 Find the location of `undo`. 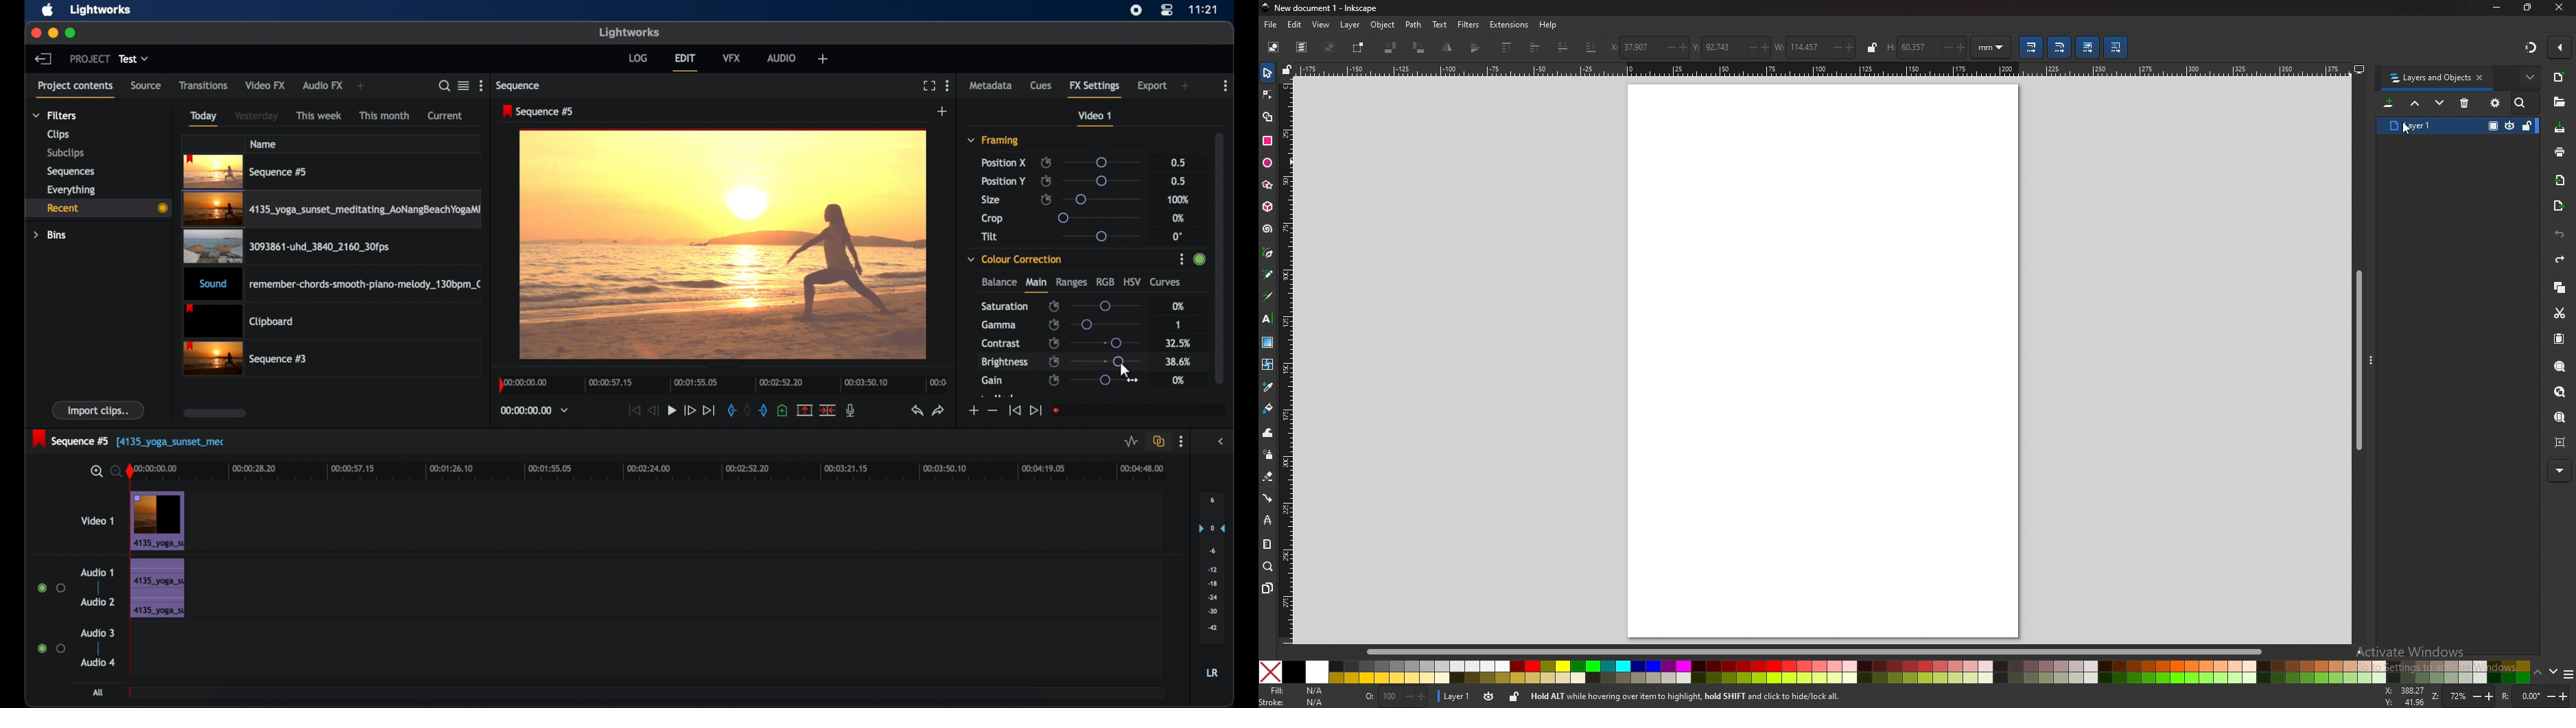

undo is located at coordinates (916, 411).